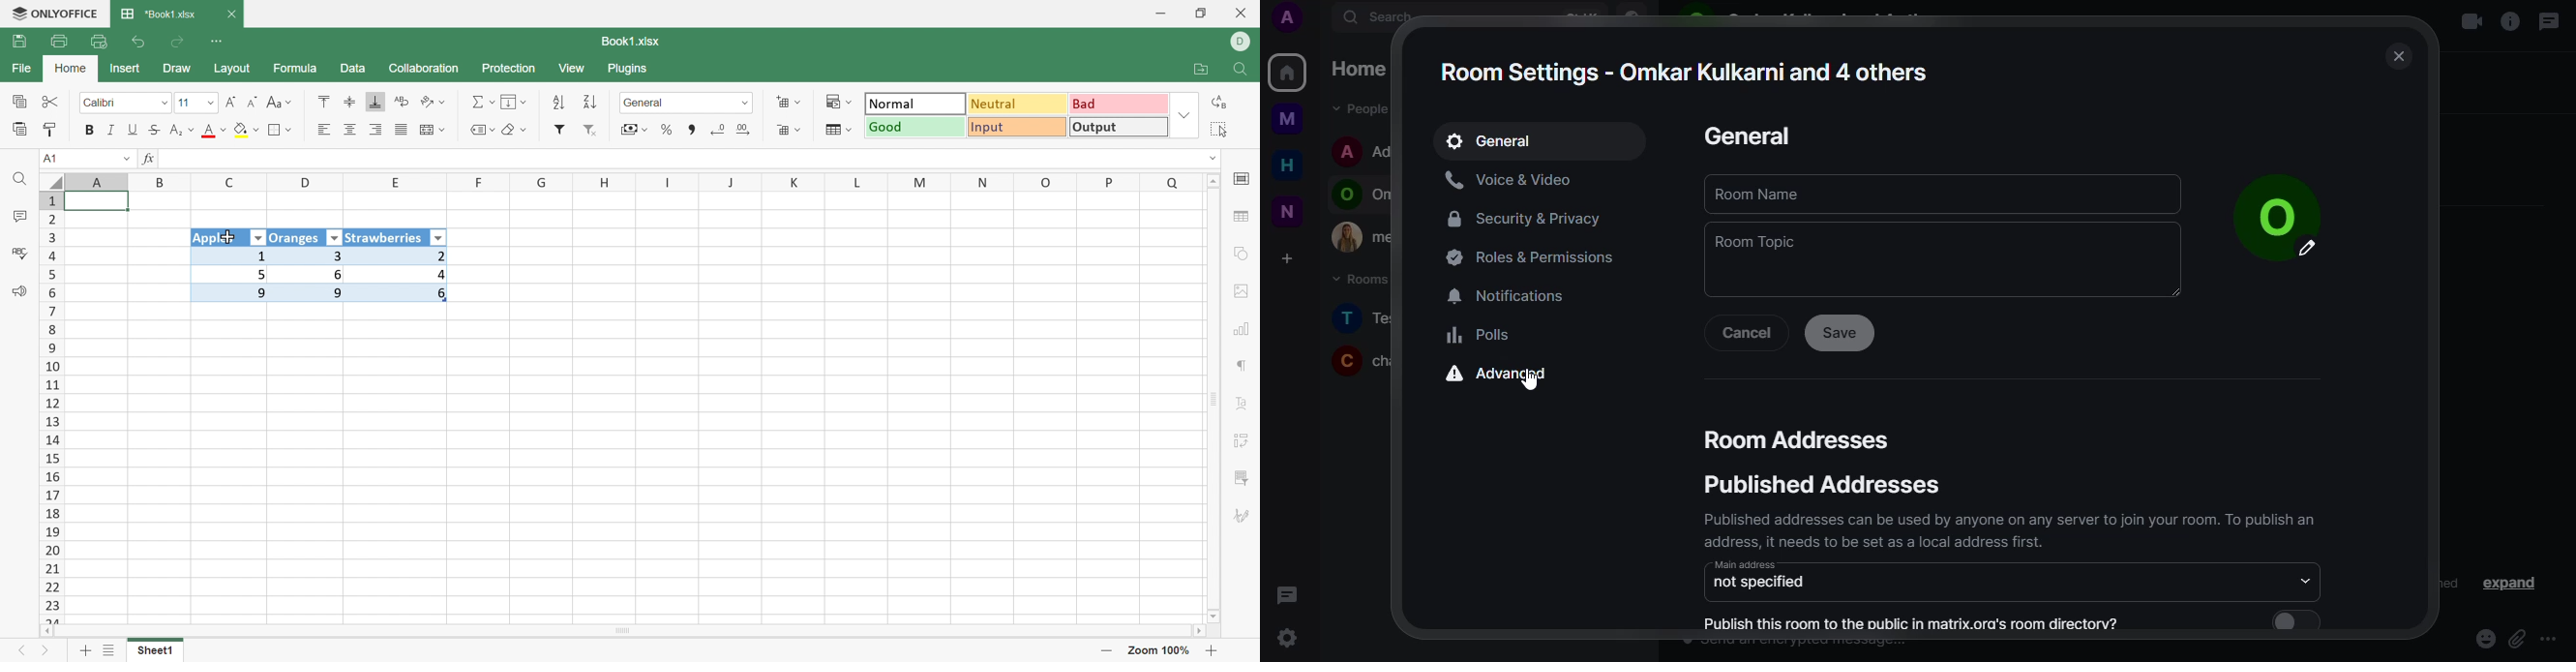  I want to click on Next, so click(46, 653).